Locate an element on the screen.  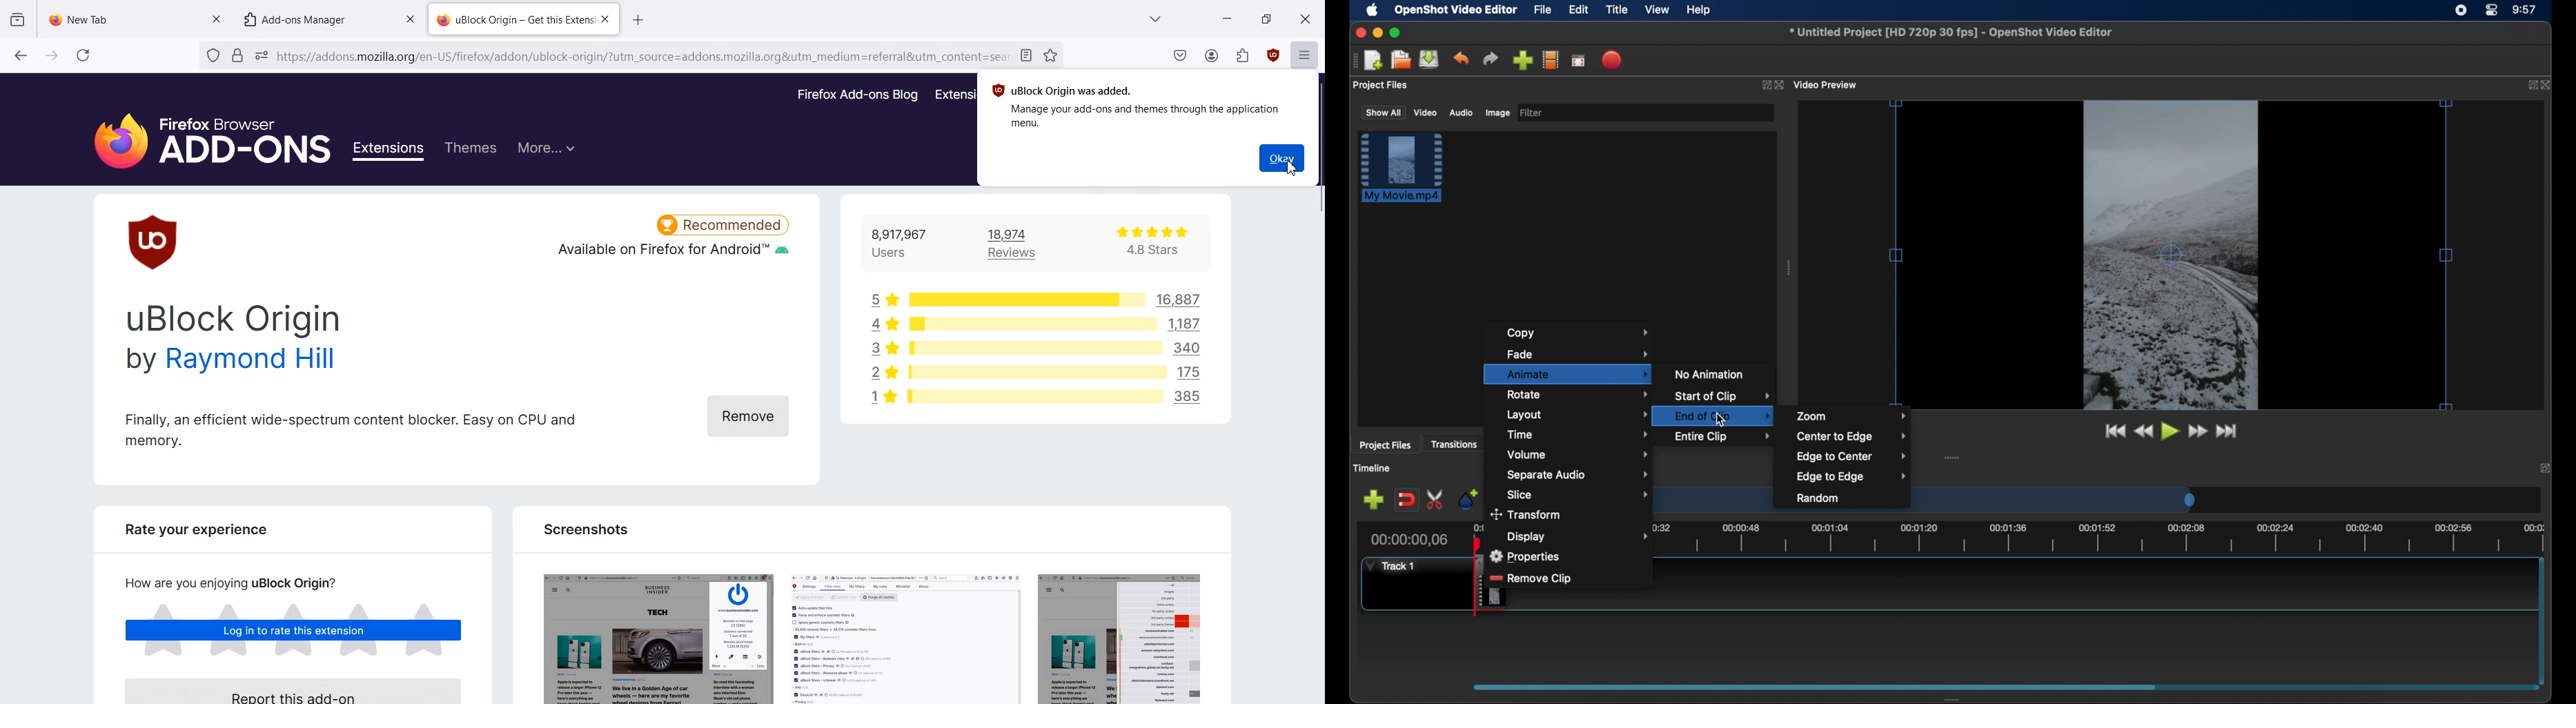
drag handle is located at coordinates (1953, 458).